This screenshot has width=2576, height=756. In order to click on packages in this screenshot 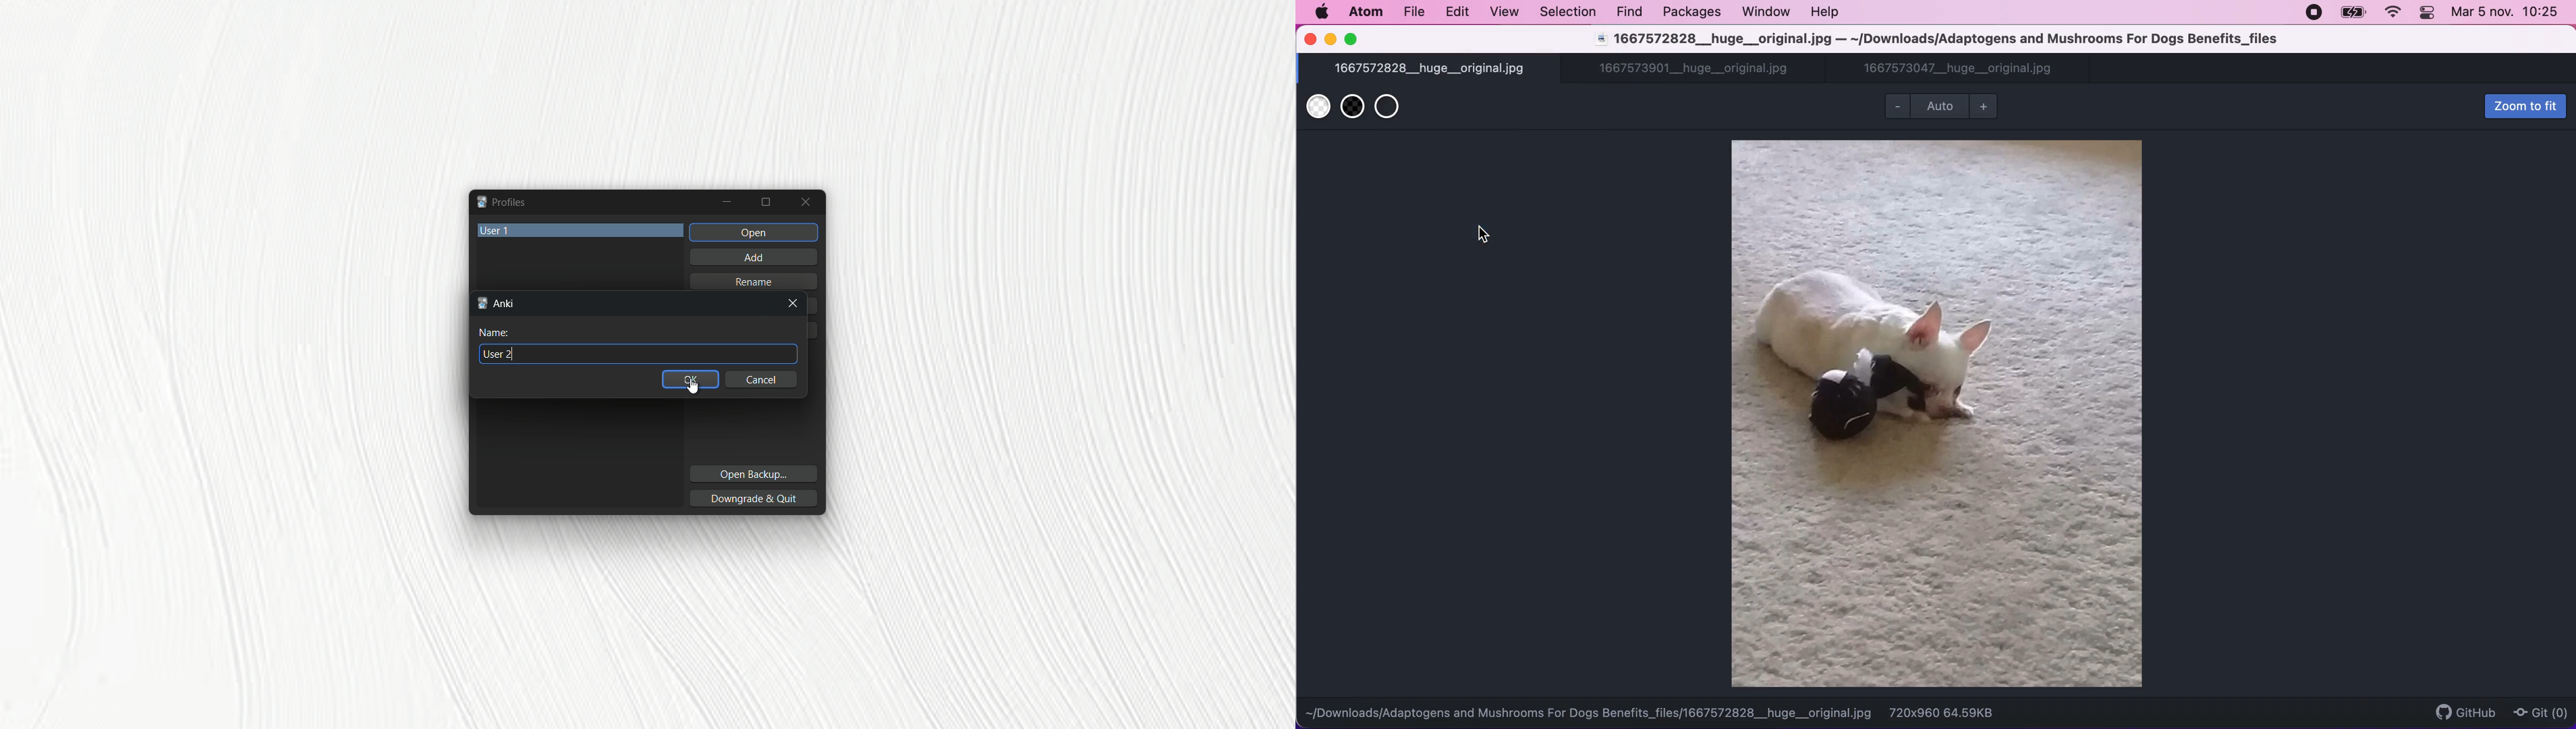, I will do `click(1693, 15)`.